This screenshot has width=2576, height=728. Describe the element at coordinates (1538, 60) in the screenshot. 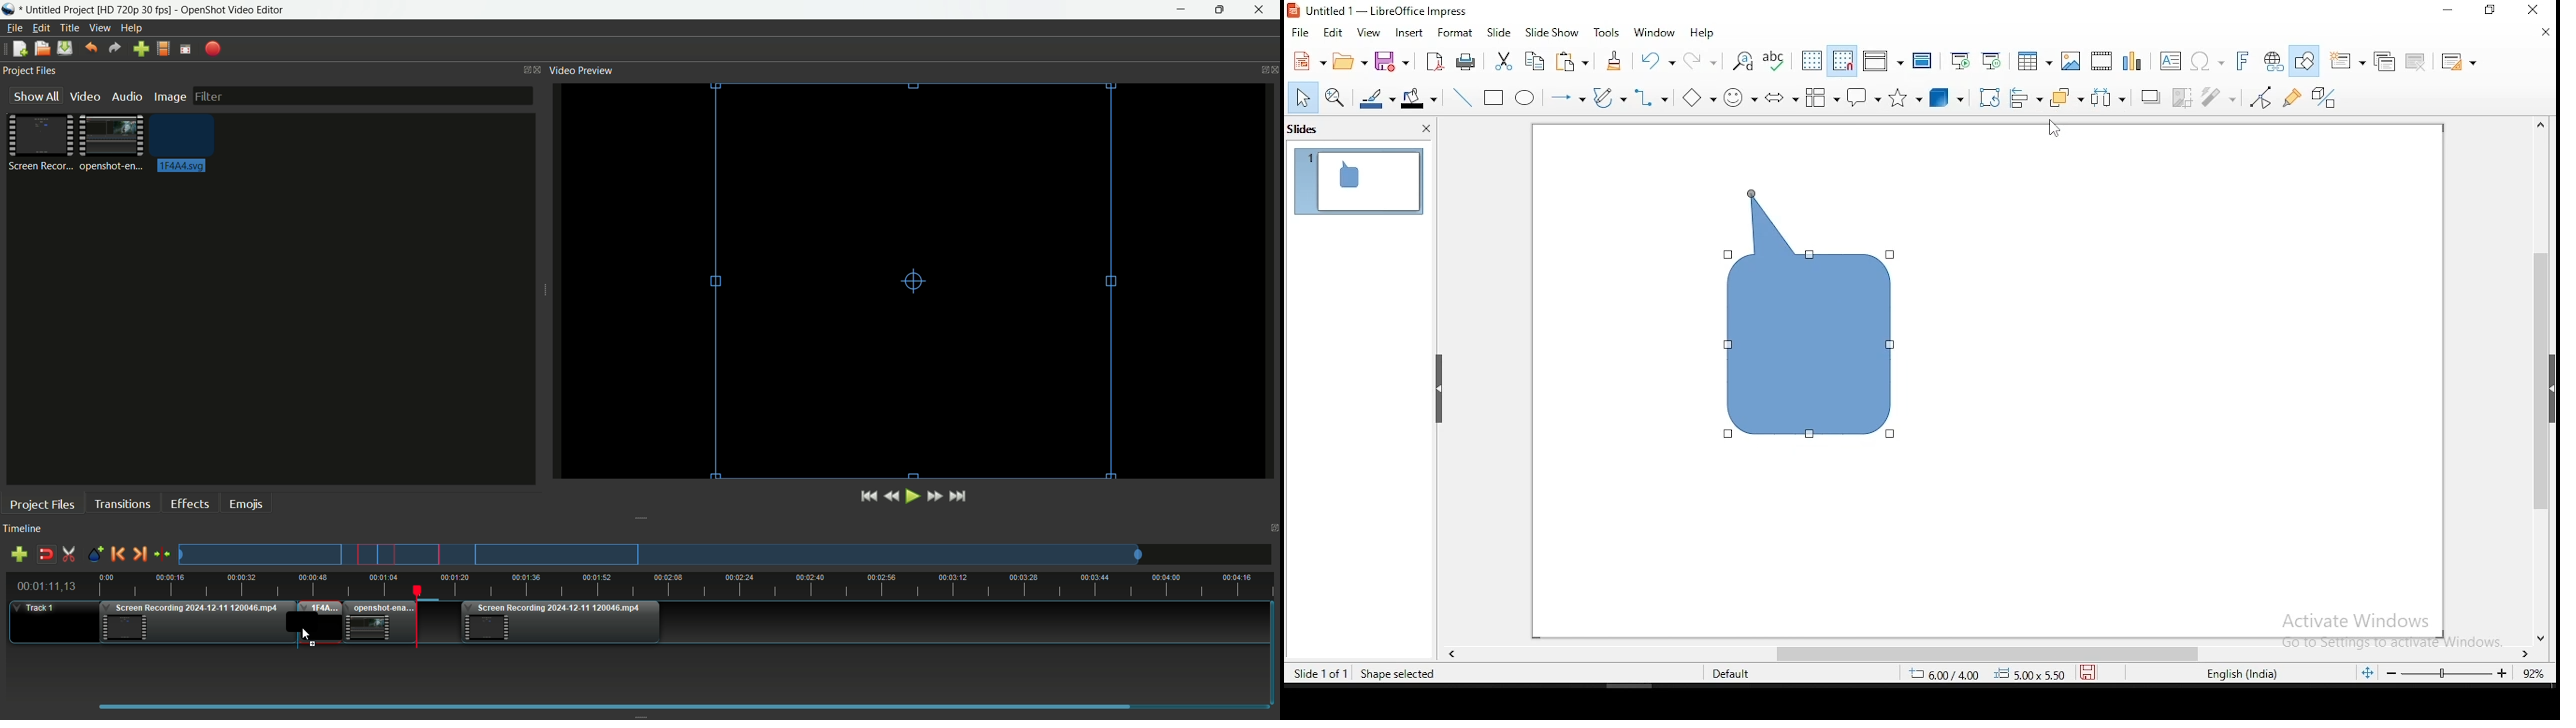

I see `copy` at that location.